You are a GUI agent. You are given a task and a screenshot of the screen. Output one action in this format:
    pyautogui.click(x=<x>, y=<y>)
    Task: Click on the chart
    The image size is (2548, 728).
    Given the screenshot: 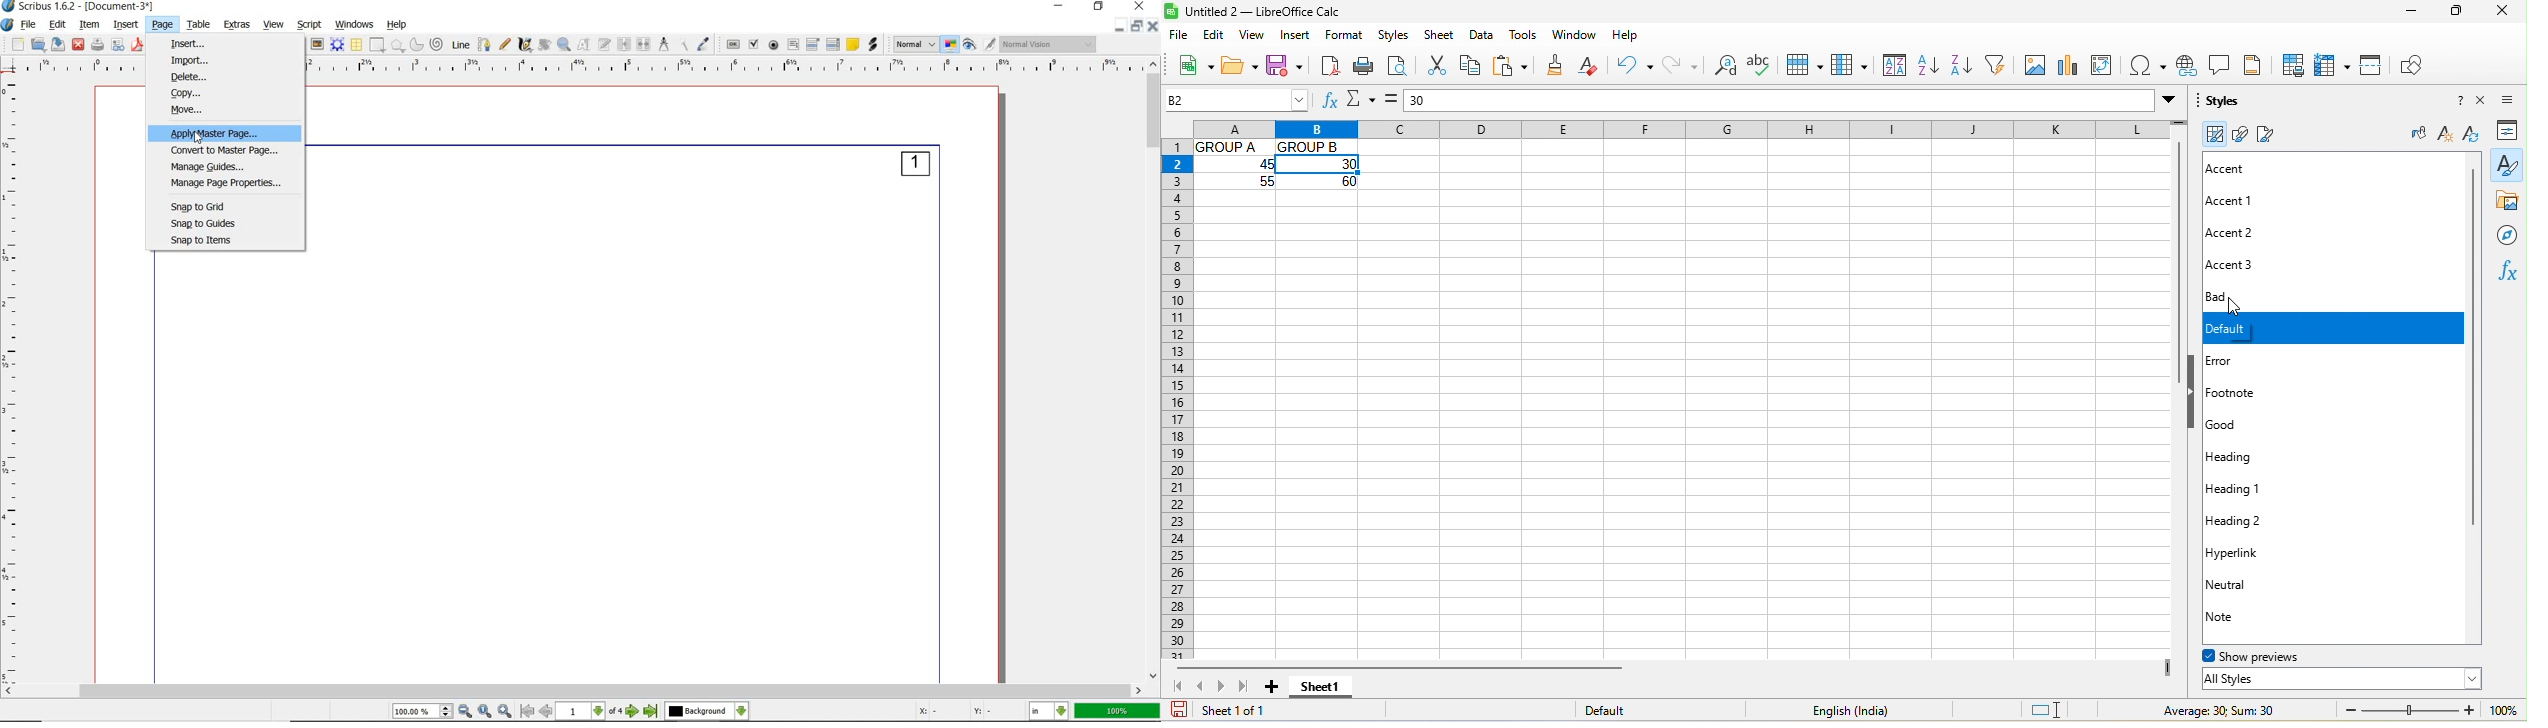 What is the action you would take?
    pyautogui.click(x=2068, y=65)
    